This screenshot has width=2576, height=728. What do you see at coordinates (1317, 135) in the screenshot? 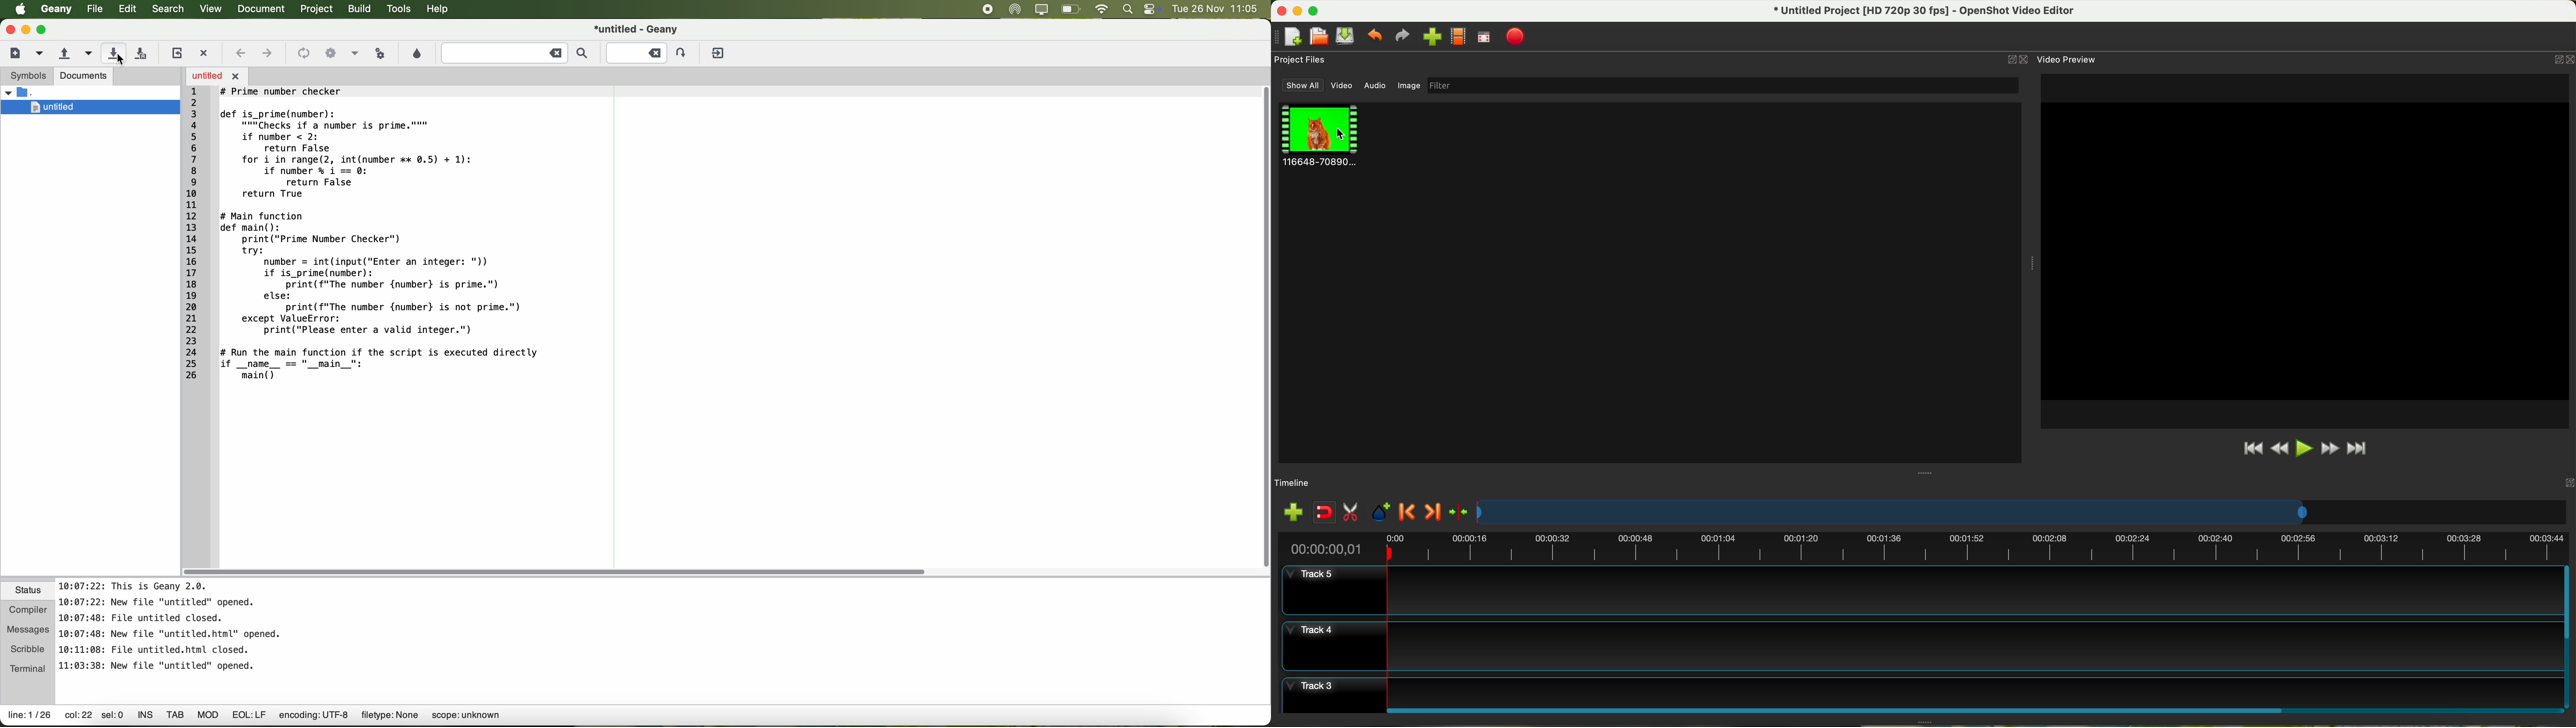
I see `clip` at bounding box center [1317, 135].